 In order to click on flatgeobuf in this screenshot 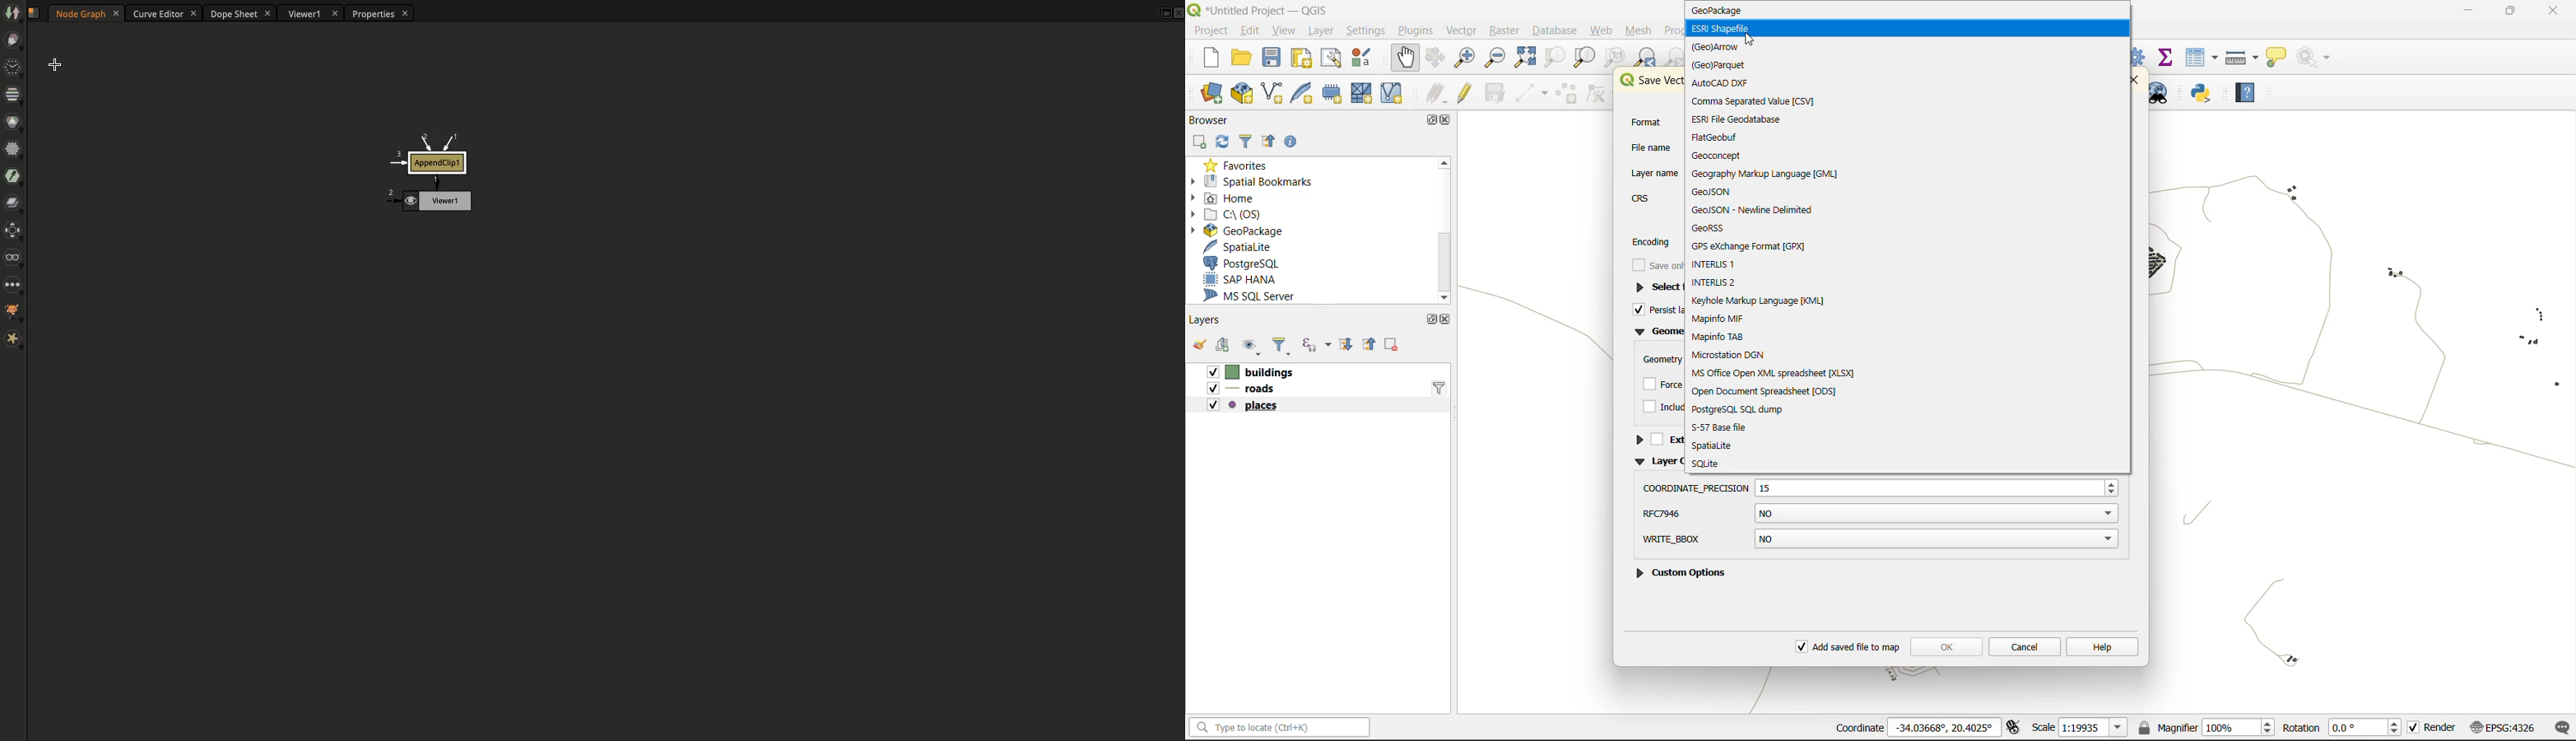, I will do `click(1721, 139)`.